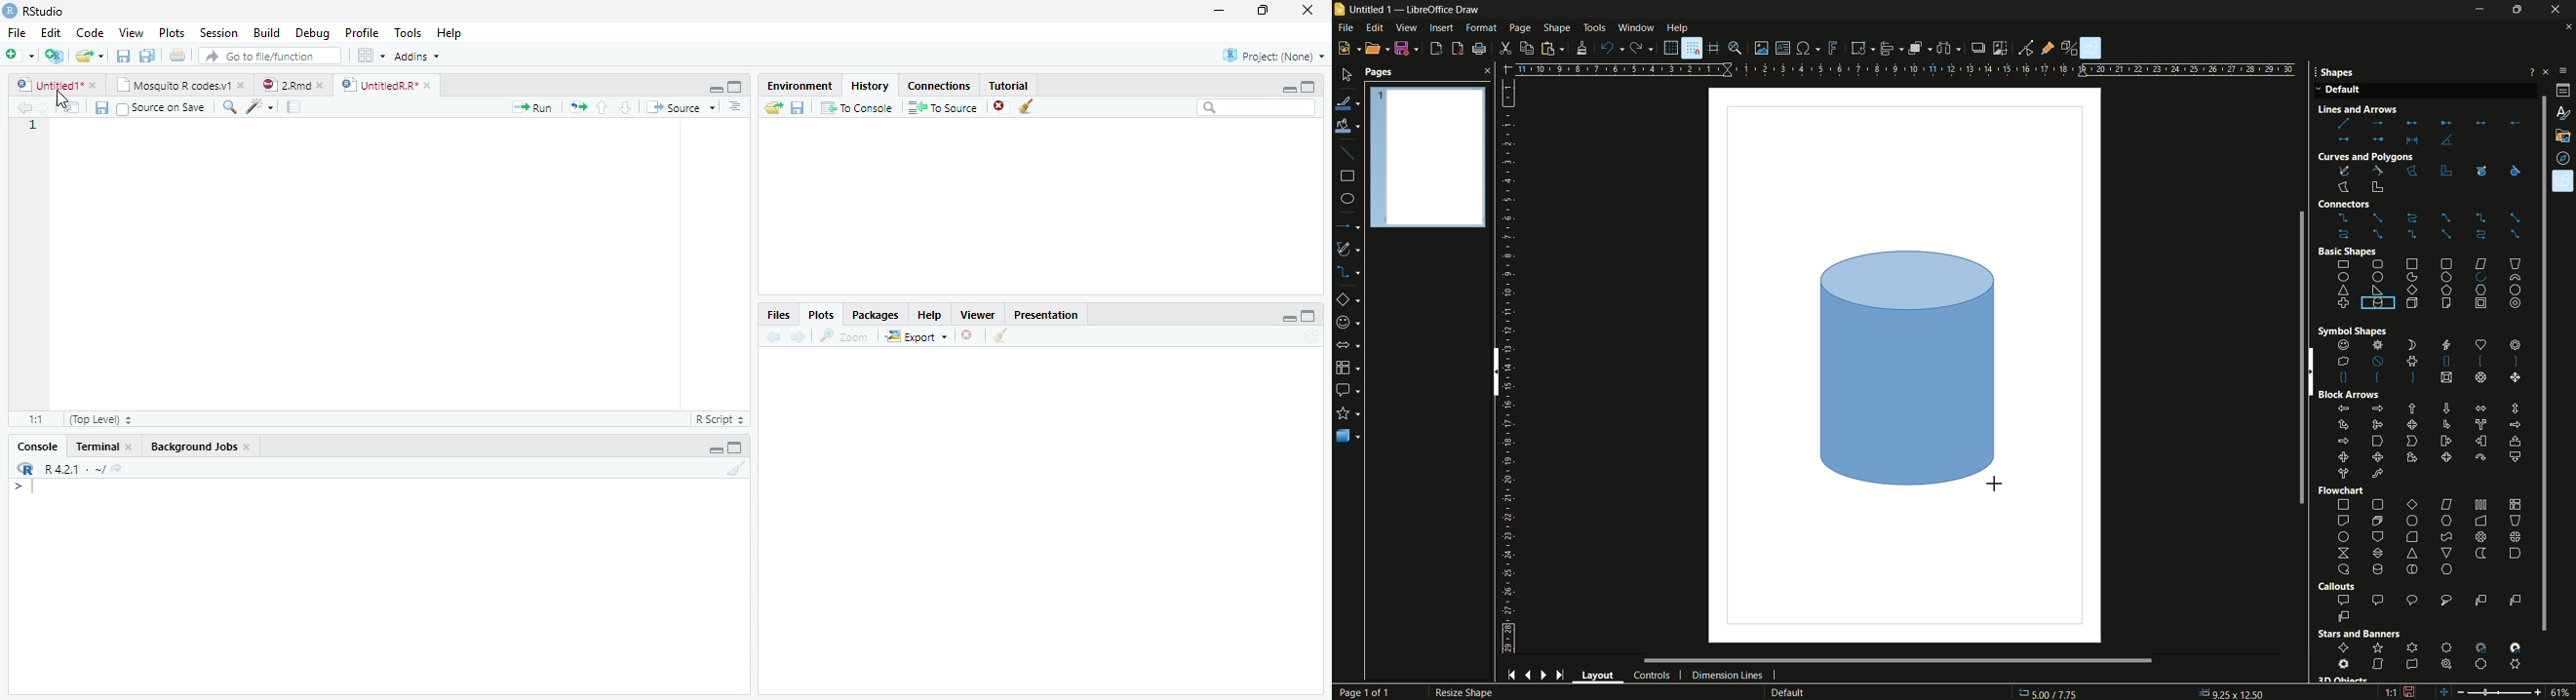 The image size is (2576, 700). I want to click on format menu, so click(1481, 28).